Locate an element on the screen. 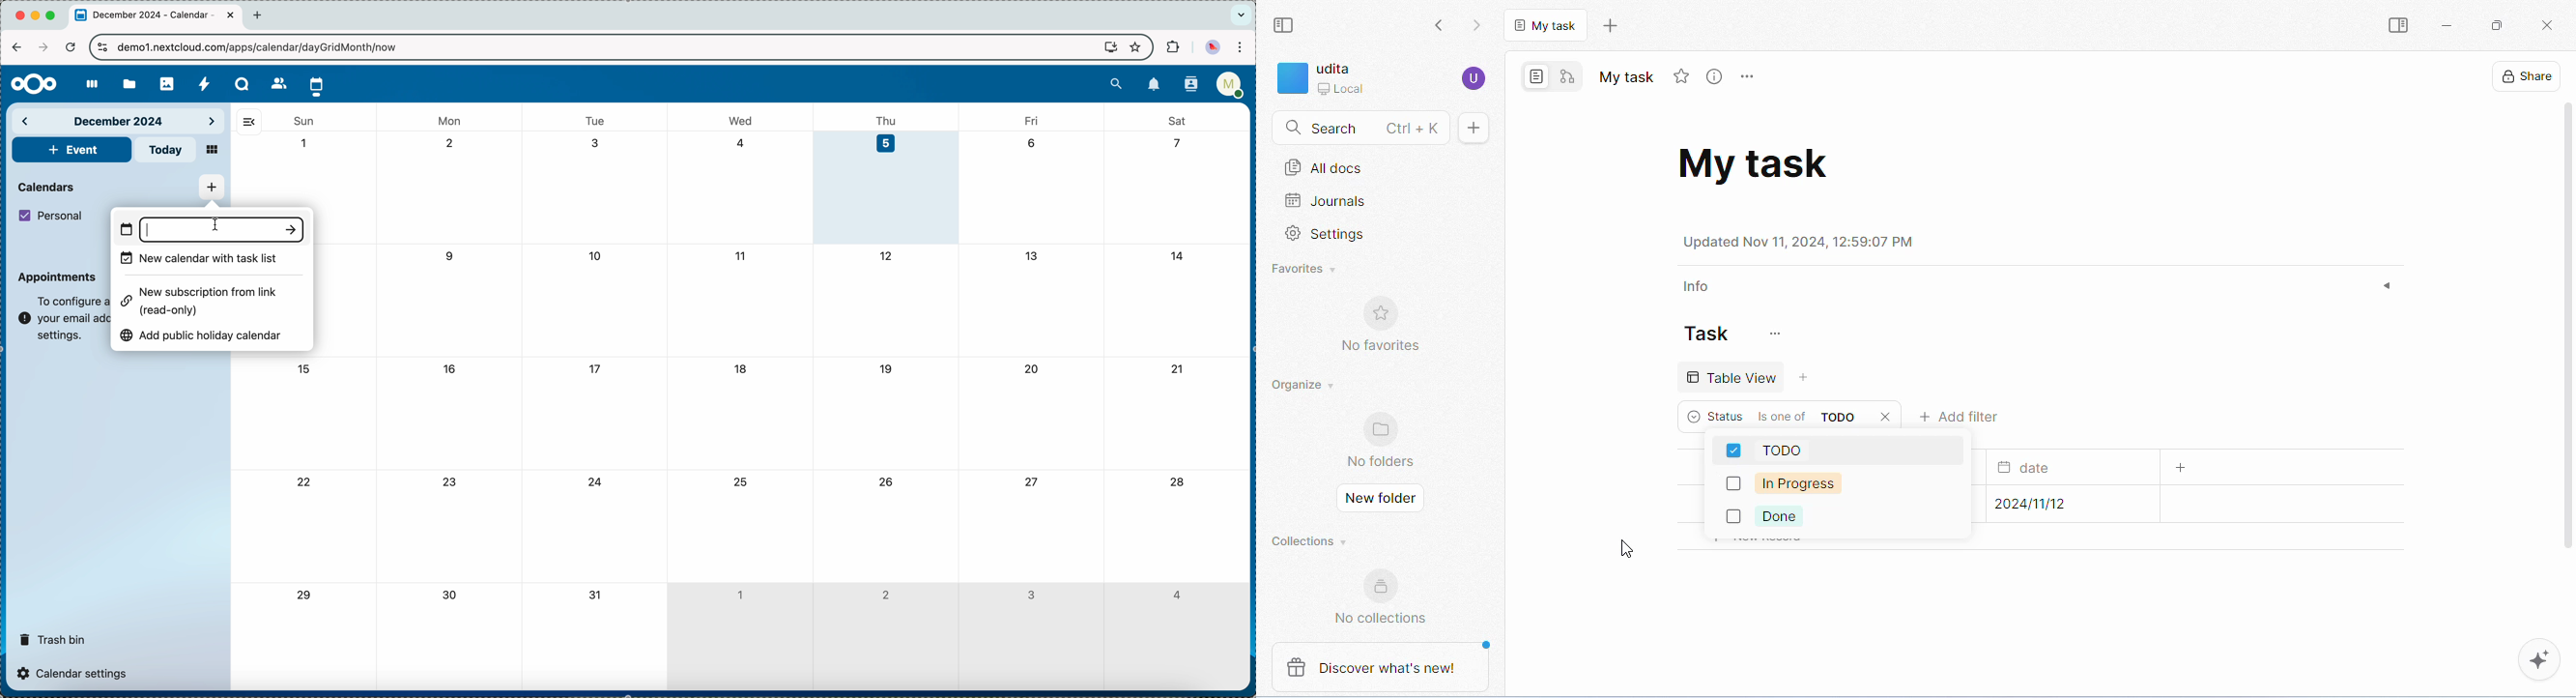 This screenshot has width=2576, height=700. extensions is located at coordinates (1171, 48).